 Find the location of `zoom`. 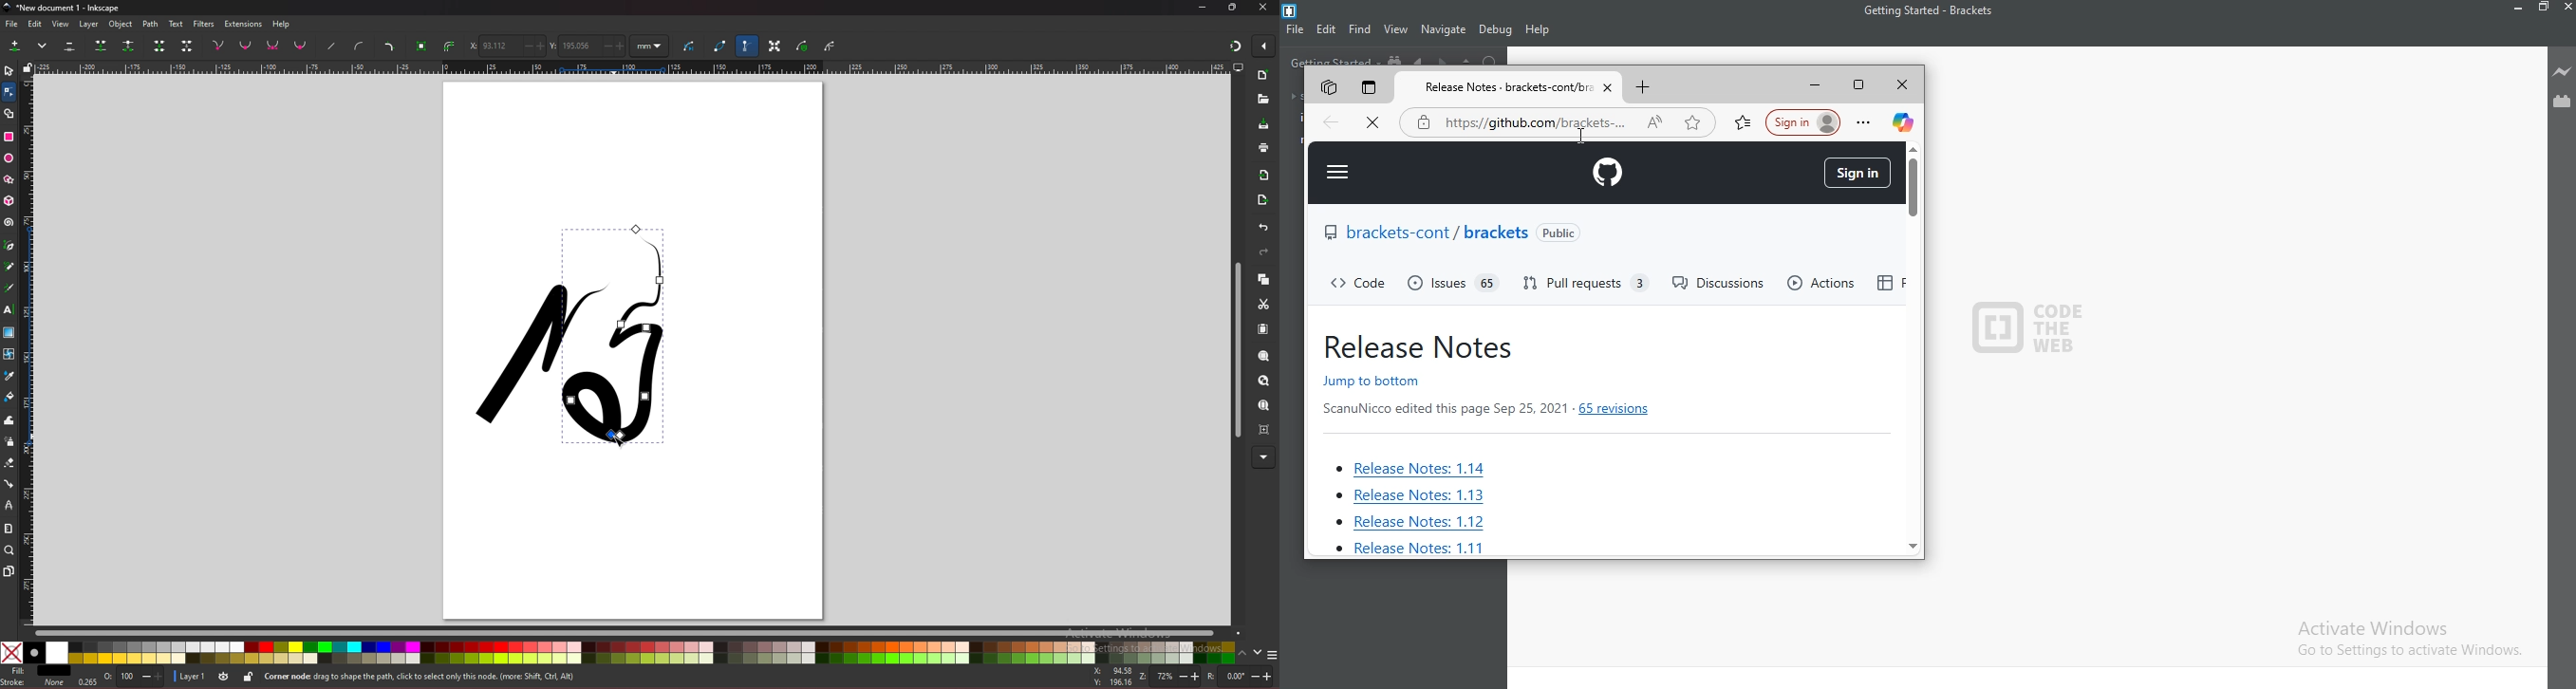

zoom is located at coordinates (1168, 676).